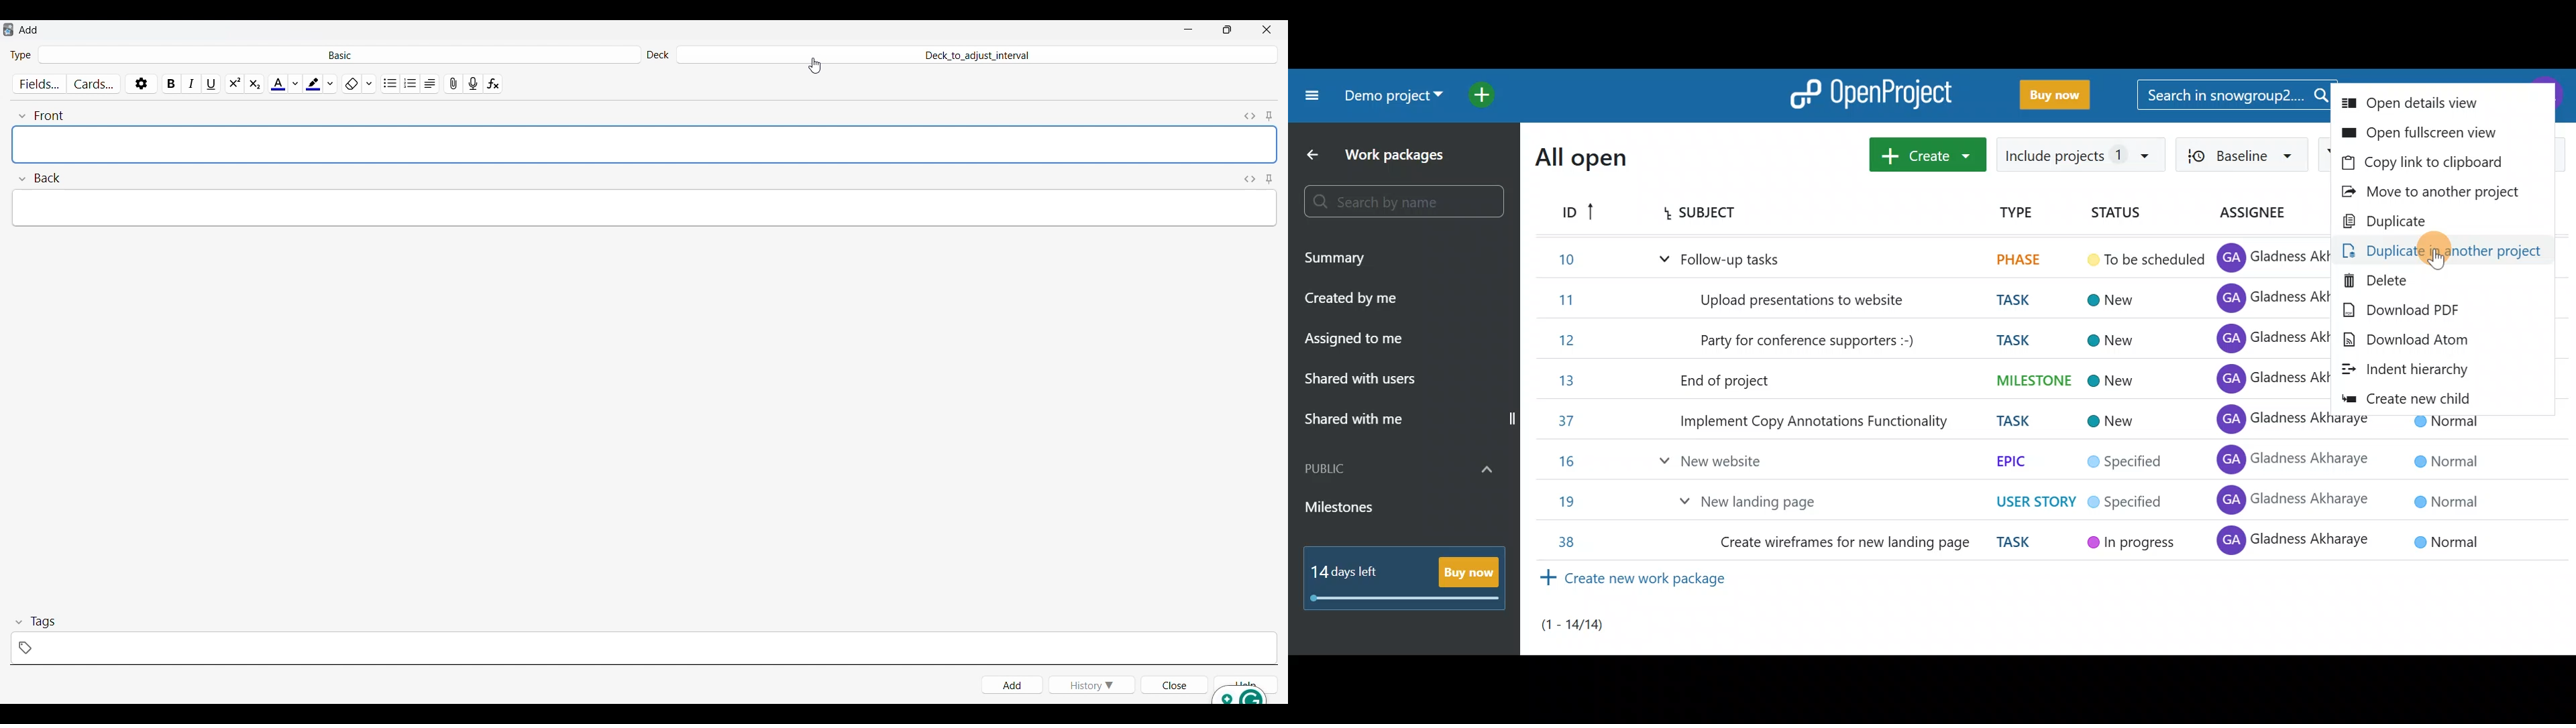  What do you see at coordinates (1846, 545) in the screenshot?
I see `Create wireframes for new landing page` at bounding box center [1846, 545].